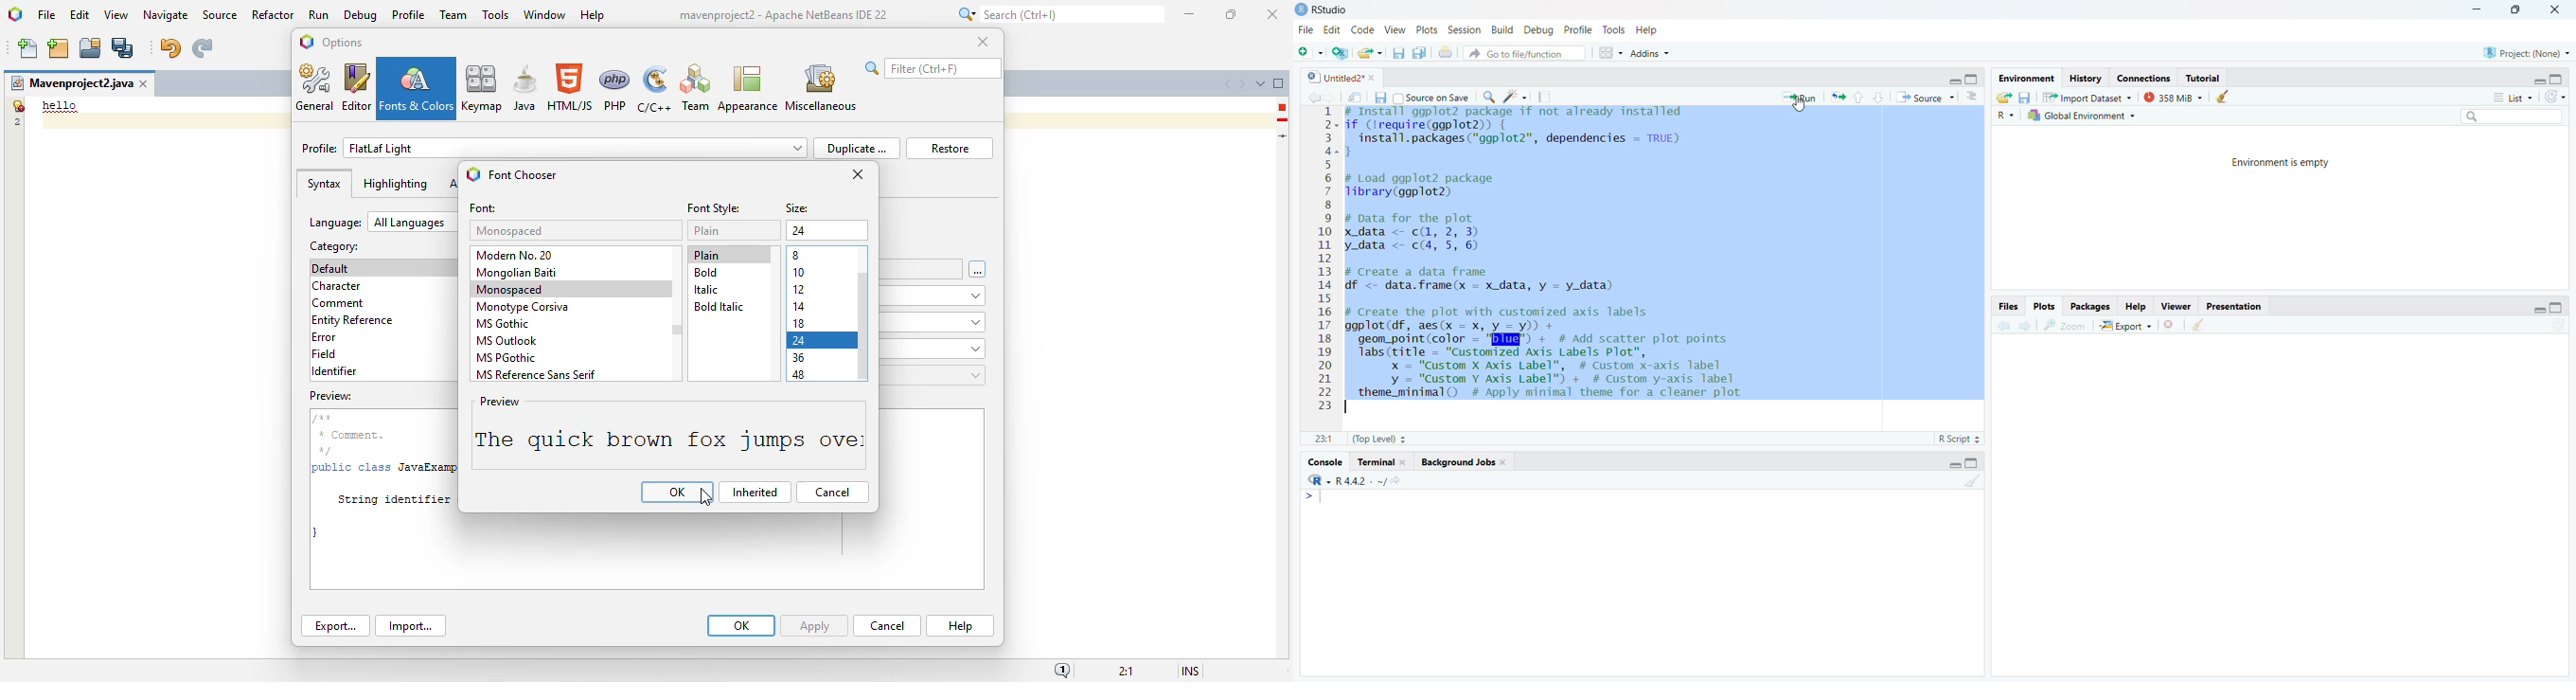 This screenshot has height=700, width=2576. Describe the element at coordinates (2206, 78) in the screenshot. I see `Tutorial` at that location.